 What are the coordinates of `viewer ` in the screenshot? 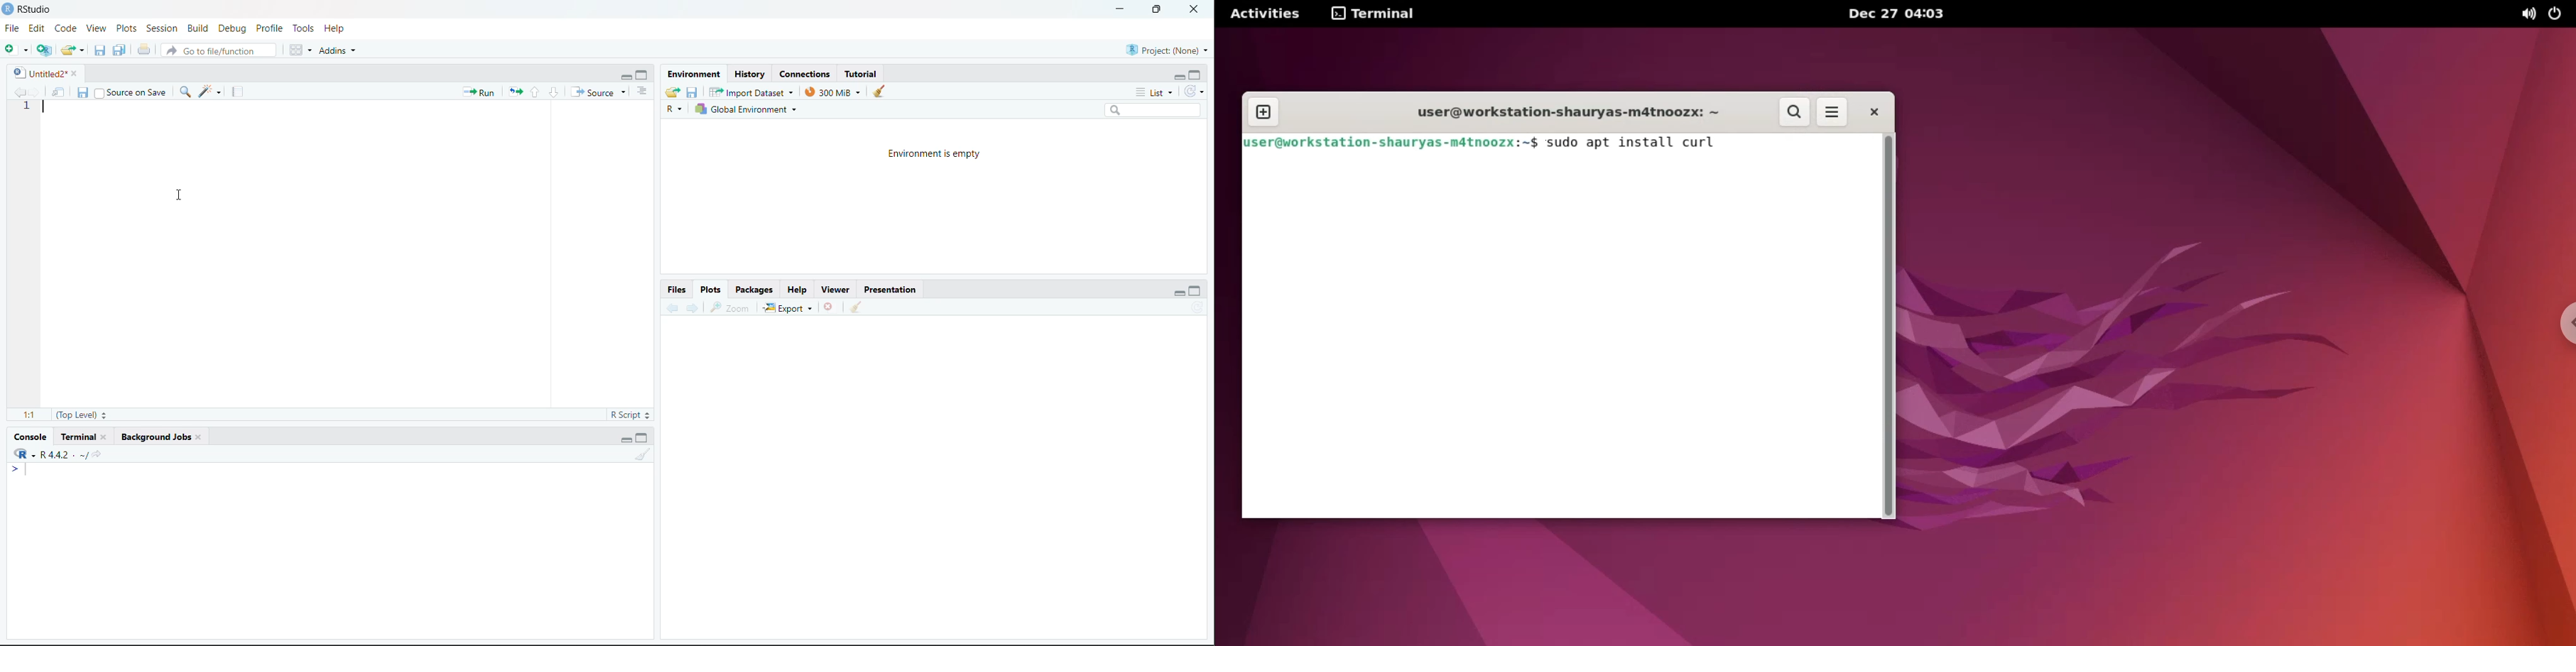 It's located at (837, 288).